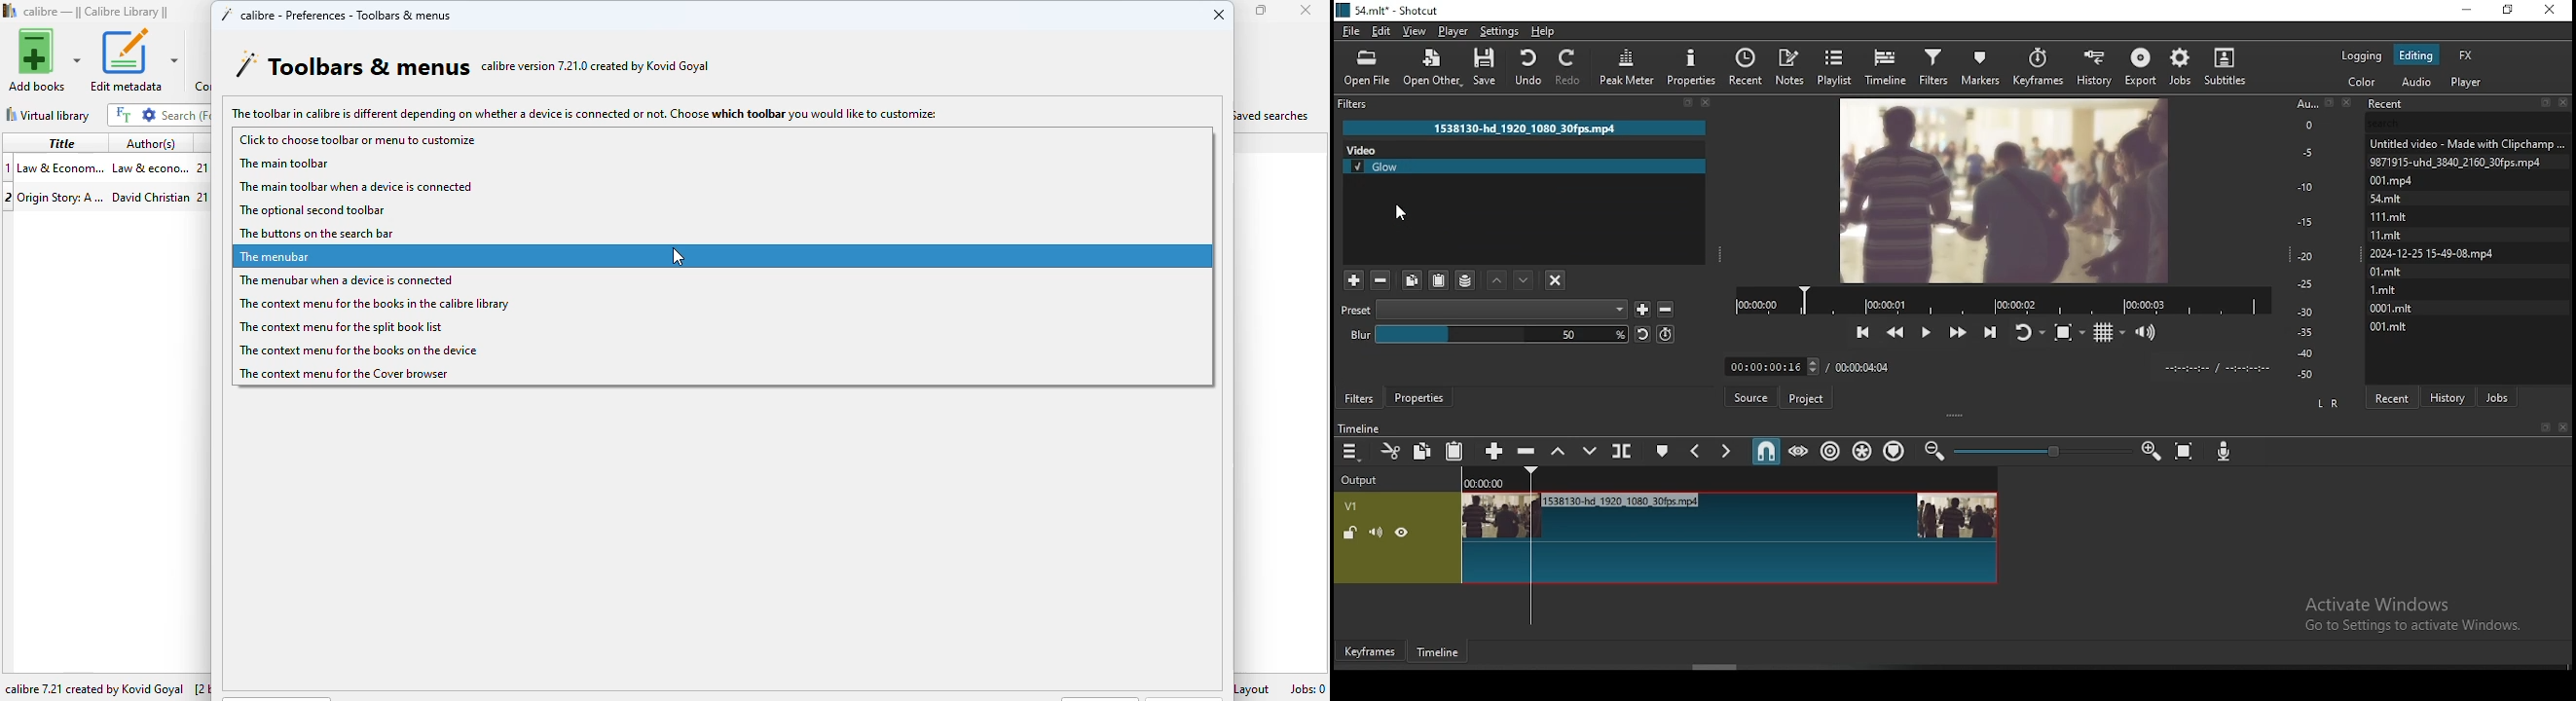  I want to click on open other, so click(1430, 69).